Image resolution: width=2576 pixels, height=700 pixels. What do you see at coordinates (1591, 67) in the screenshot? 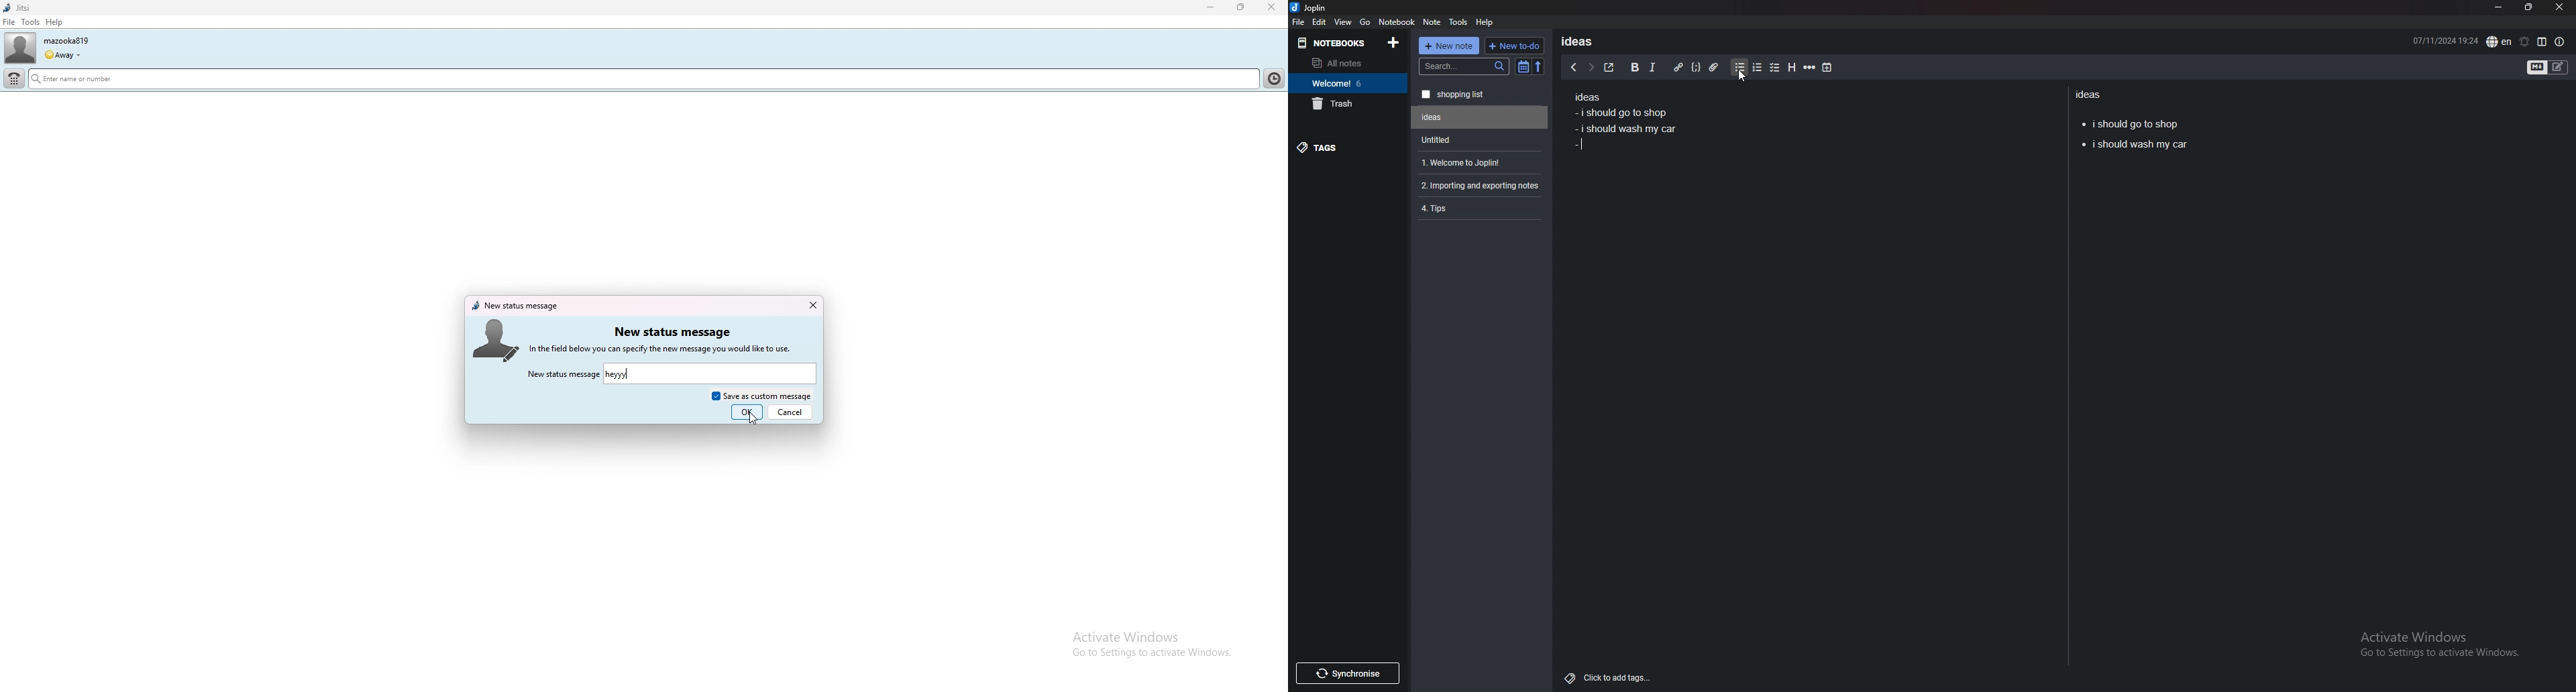
I see `next` at bounding box center [1591, 67].